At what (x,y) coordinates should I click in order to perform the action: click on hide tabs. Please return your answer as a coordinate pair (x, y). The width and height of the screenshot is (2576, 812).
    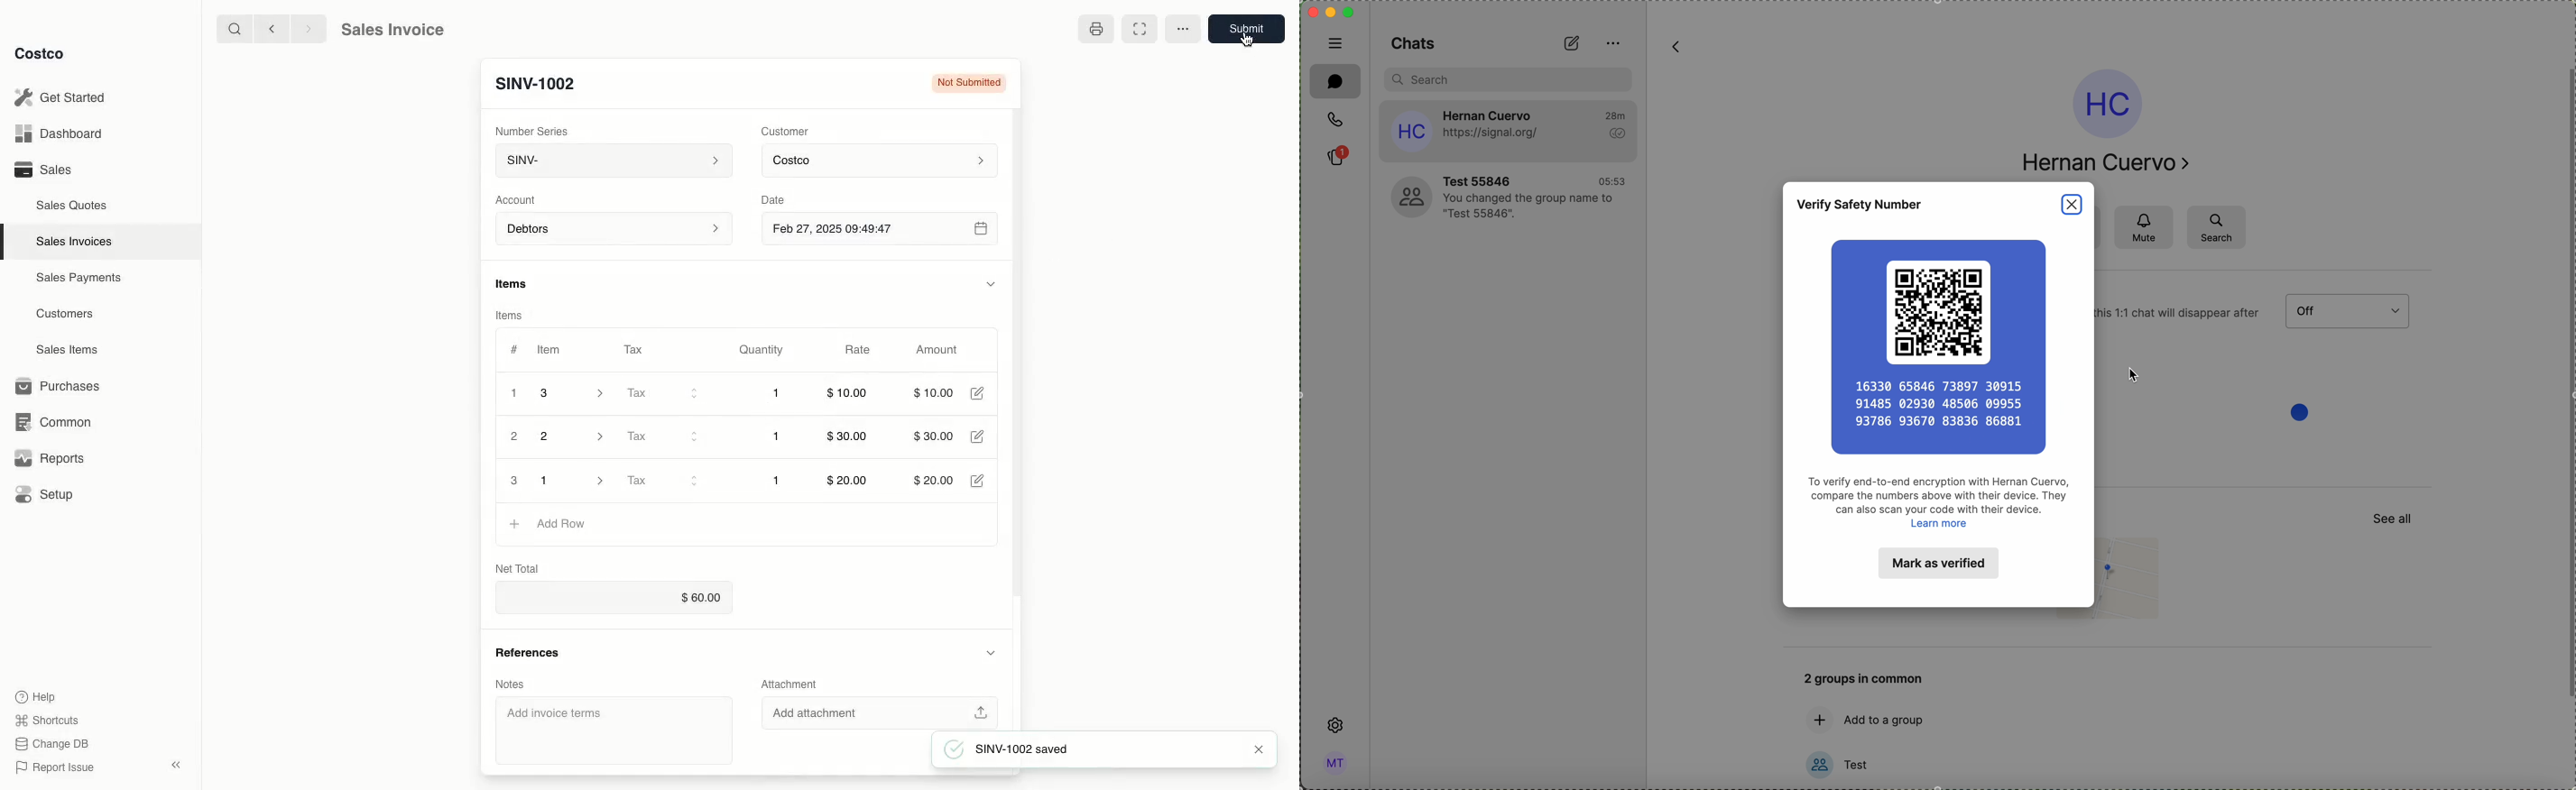
    Looking at the image, I should click on (1334, 44).